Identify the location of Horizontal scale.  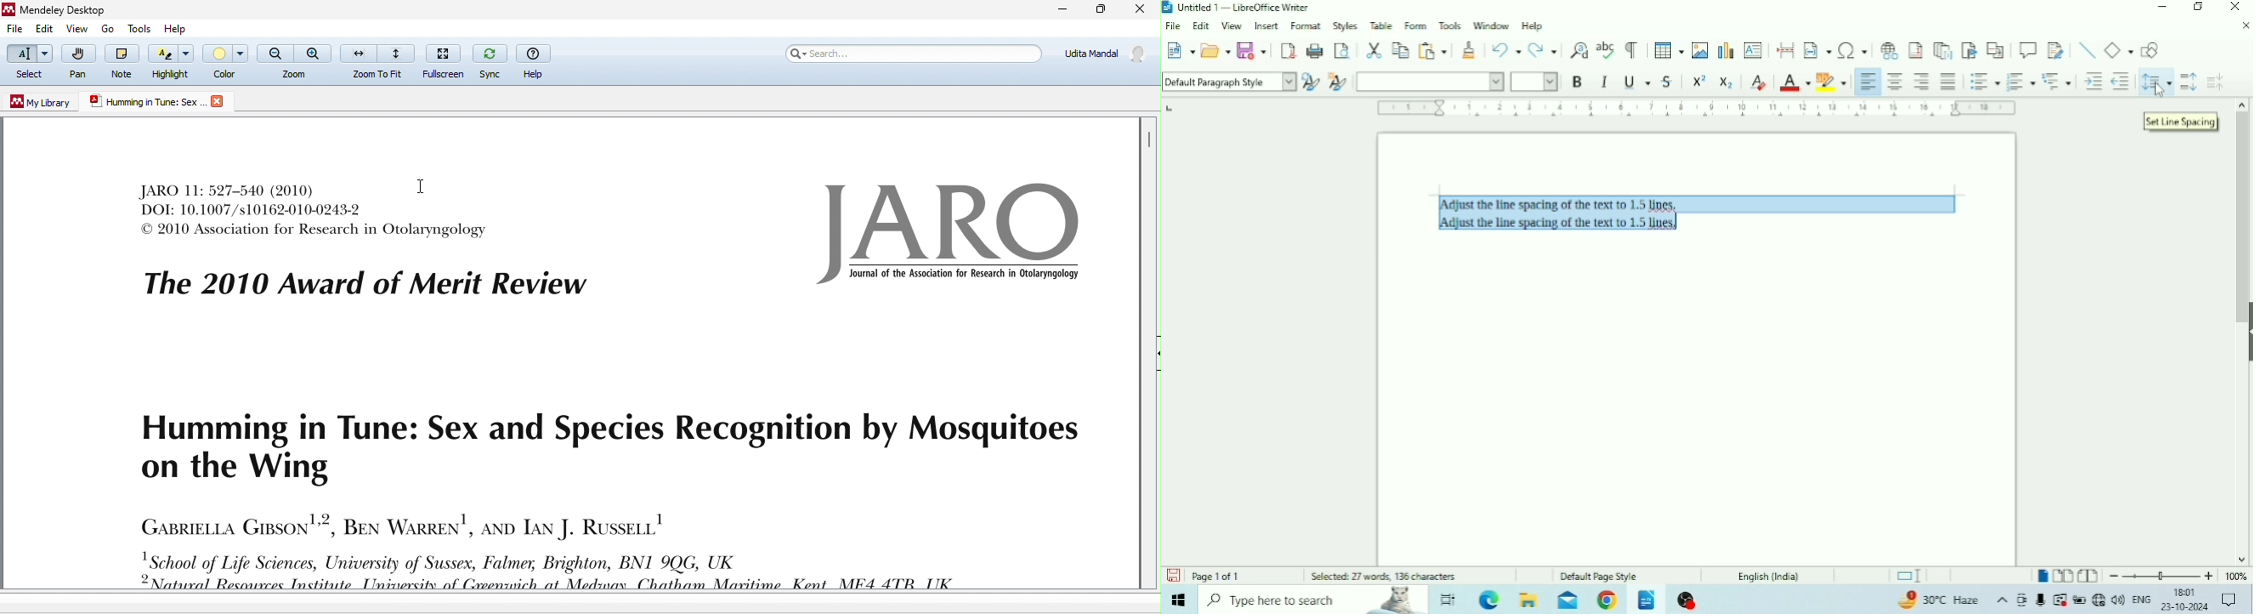
(1696, 108).